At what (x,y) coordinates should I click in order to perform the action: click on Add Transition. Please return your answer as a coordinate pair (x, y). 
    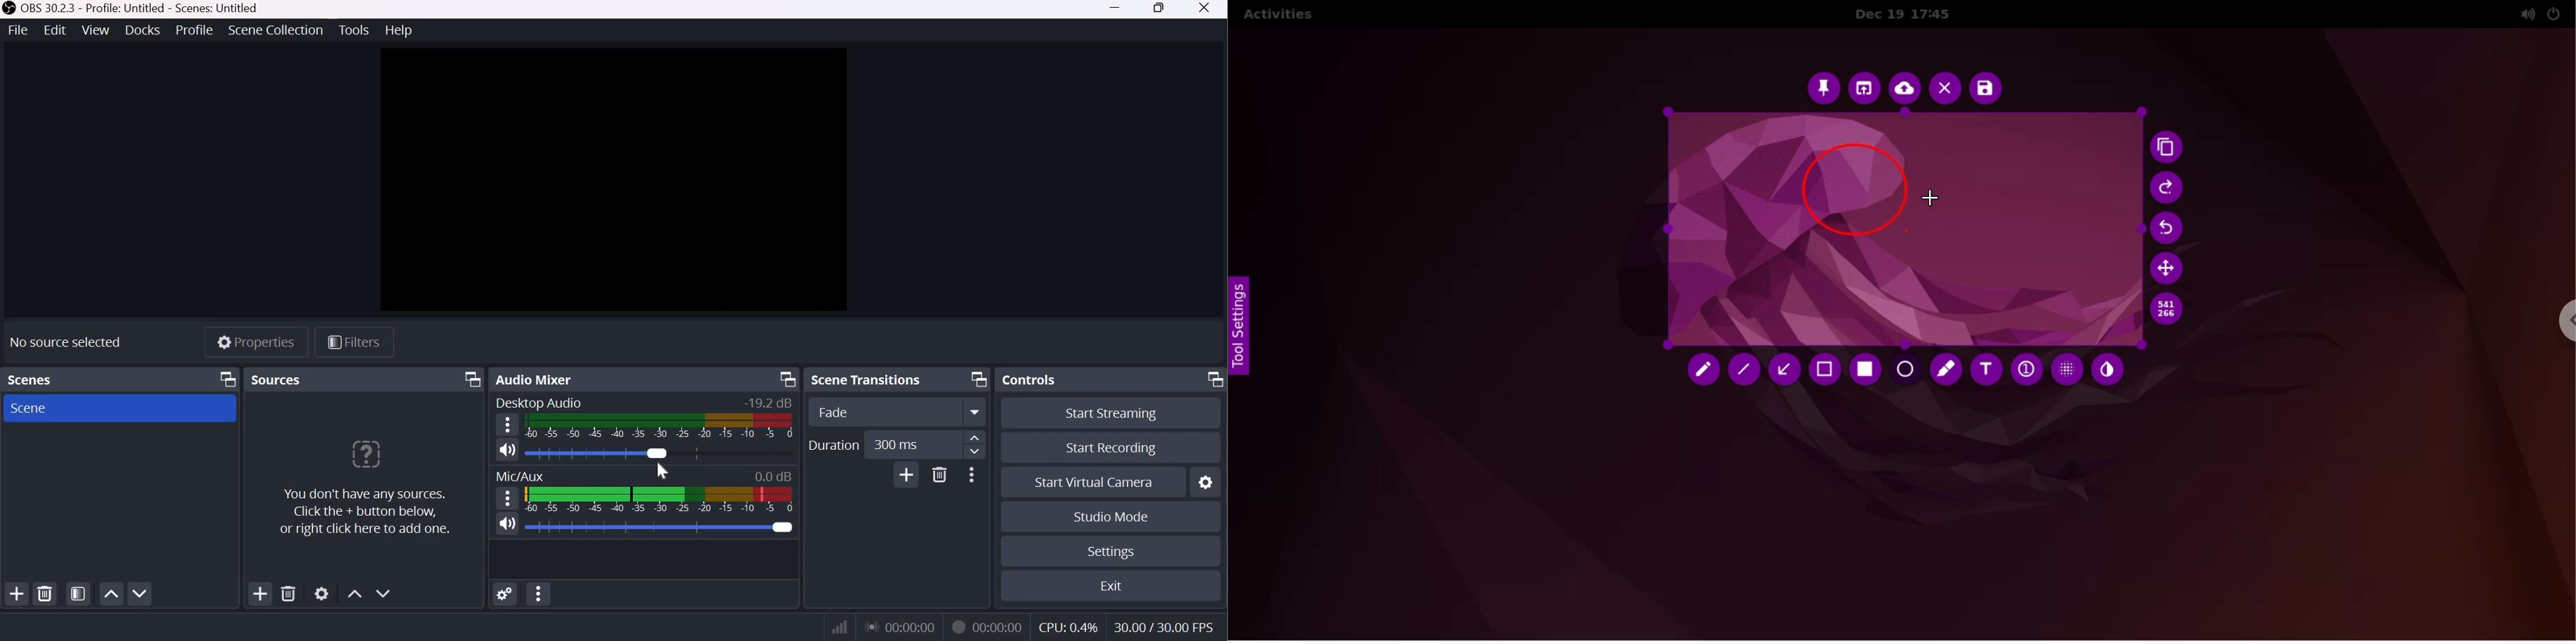
    Looking at the image, I should click on (907, 475).